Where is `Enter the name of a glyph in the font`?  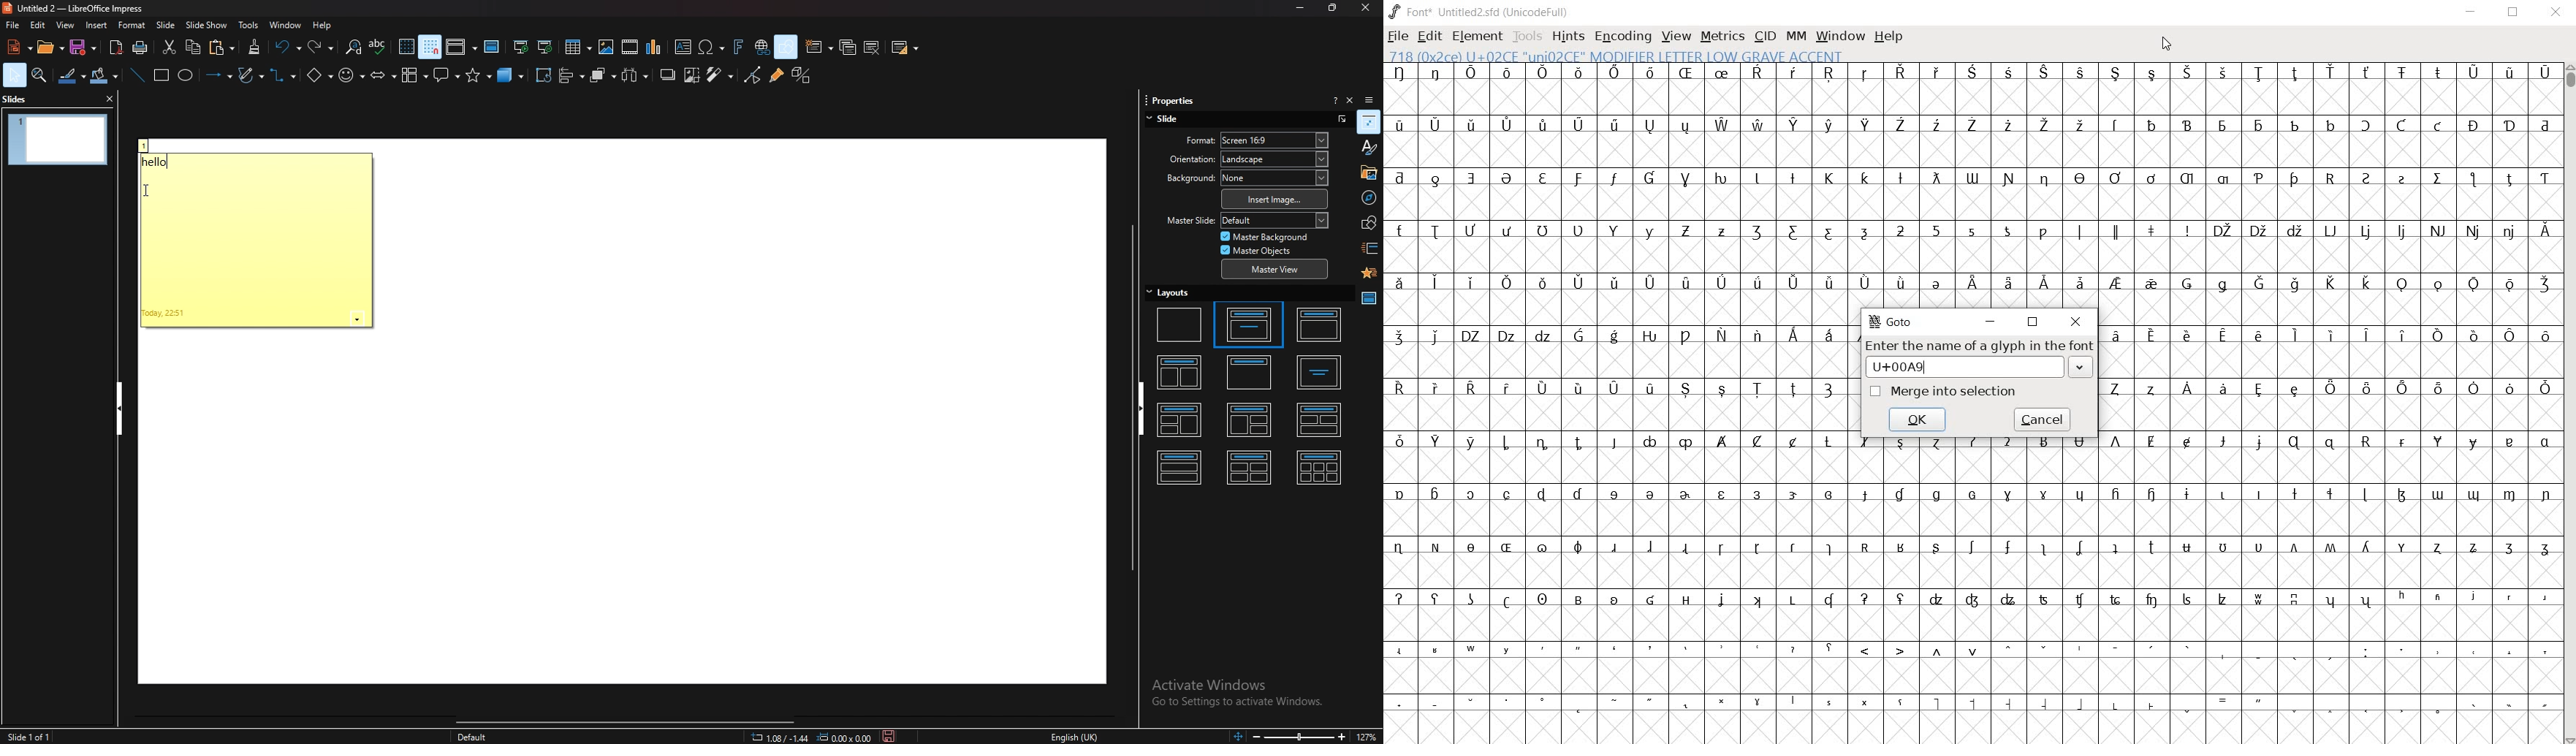
Enter the name of a glyph in the font is located at coordinates (1978, 358).